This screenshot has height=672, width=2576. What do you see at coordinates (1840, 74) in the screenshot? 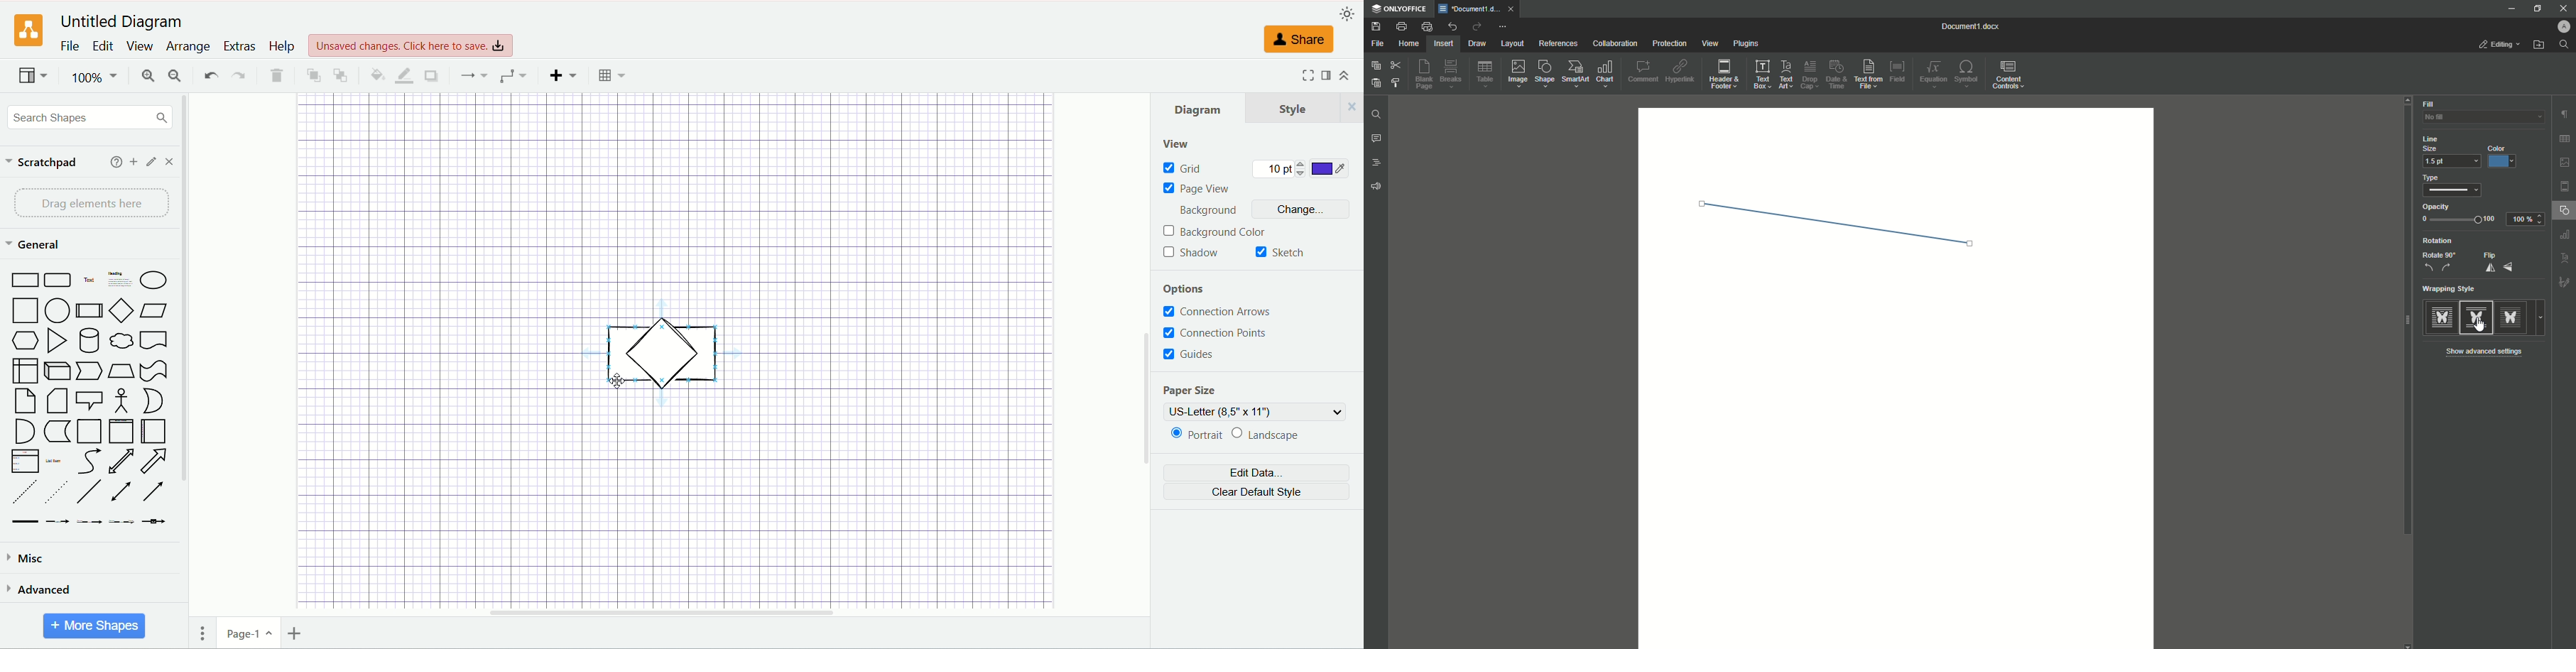
I see `Date and Time` at bounding box center [1840, 74].